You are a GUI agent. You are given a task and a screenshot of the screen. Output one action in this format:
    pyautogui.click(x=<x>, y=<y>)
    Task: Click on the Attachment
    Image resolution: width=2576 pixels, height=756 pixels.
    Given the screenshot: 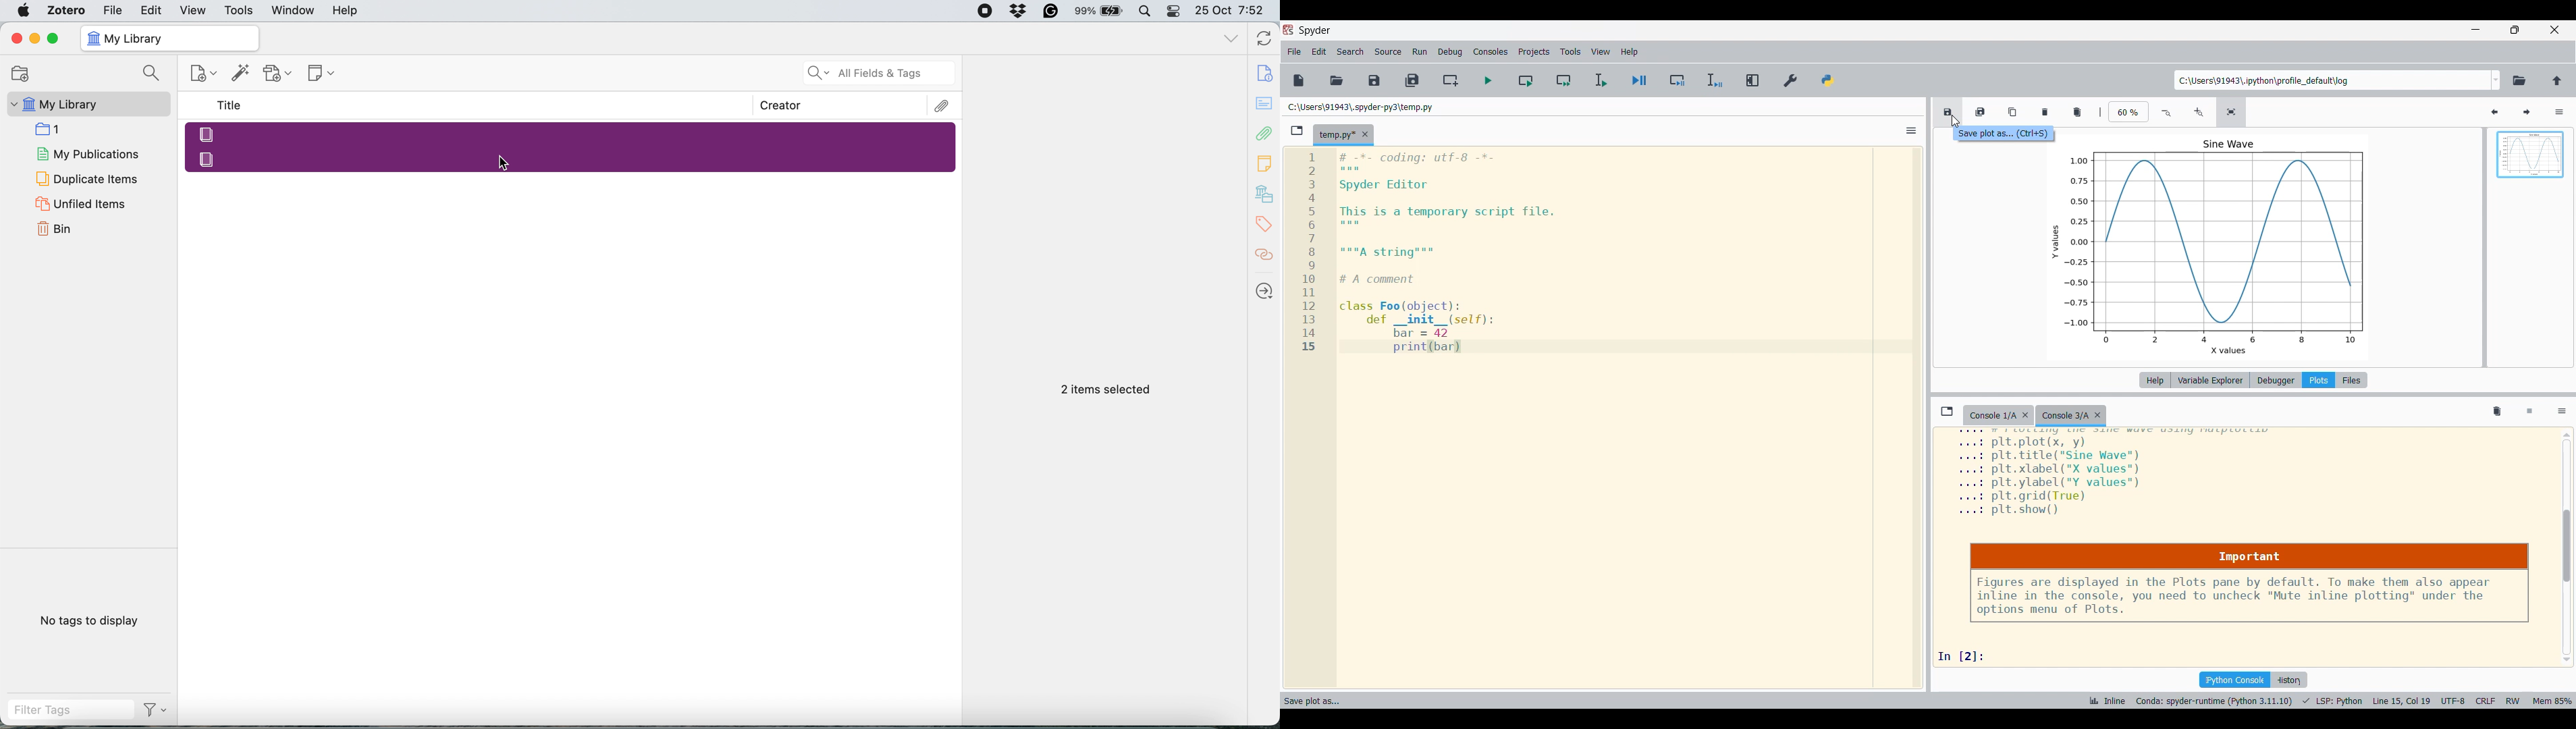 What is the action you would take?
    pyautogui.click(x=1265, y=133)
    